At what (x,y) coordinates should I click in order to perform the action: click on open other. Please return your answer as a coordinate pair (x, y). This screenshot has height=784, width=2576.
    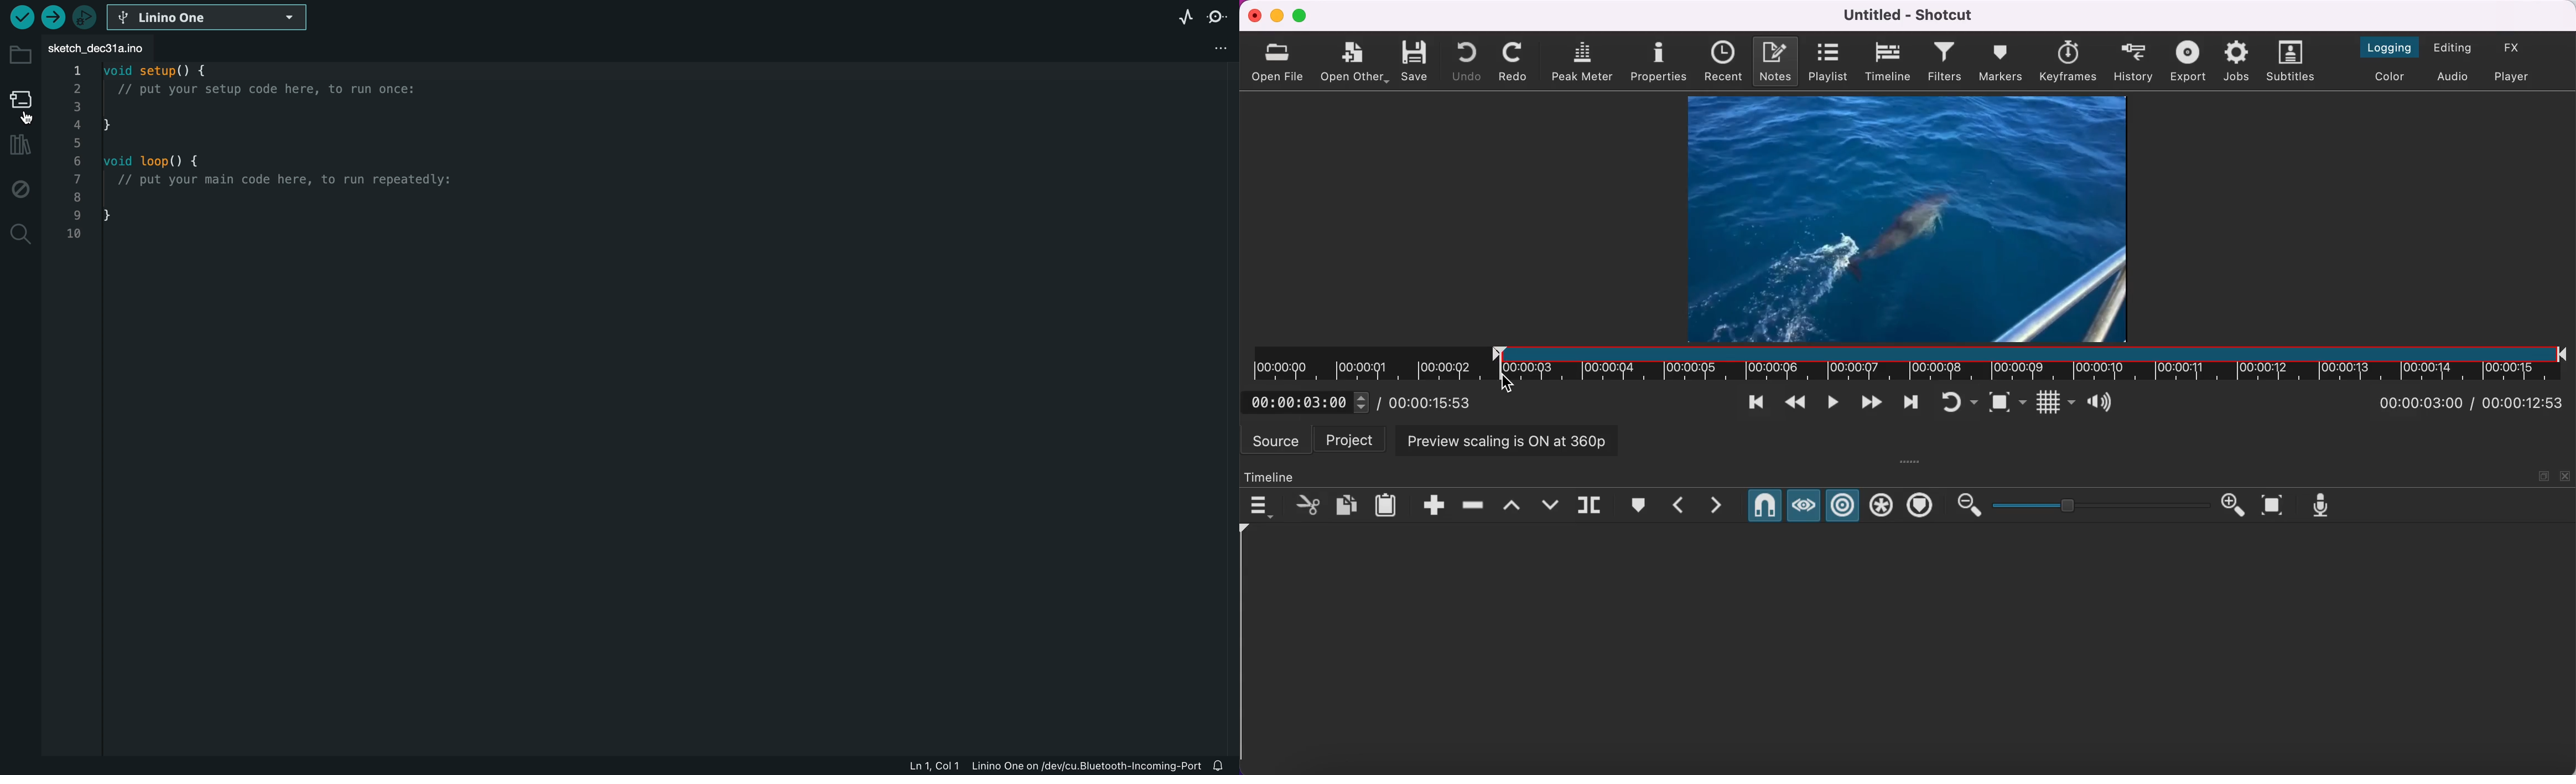
    Looking at the image, I should click on (1355, 63).